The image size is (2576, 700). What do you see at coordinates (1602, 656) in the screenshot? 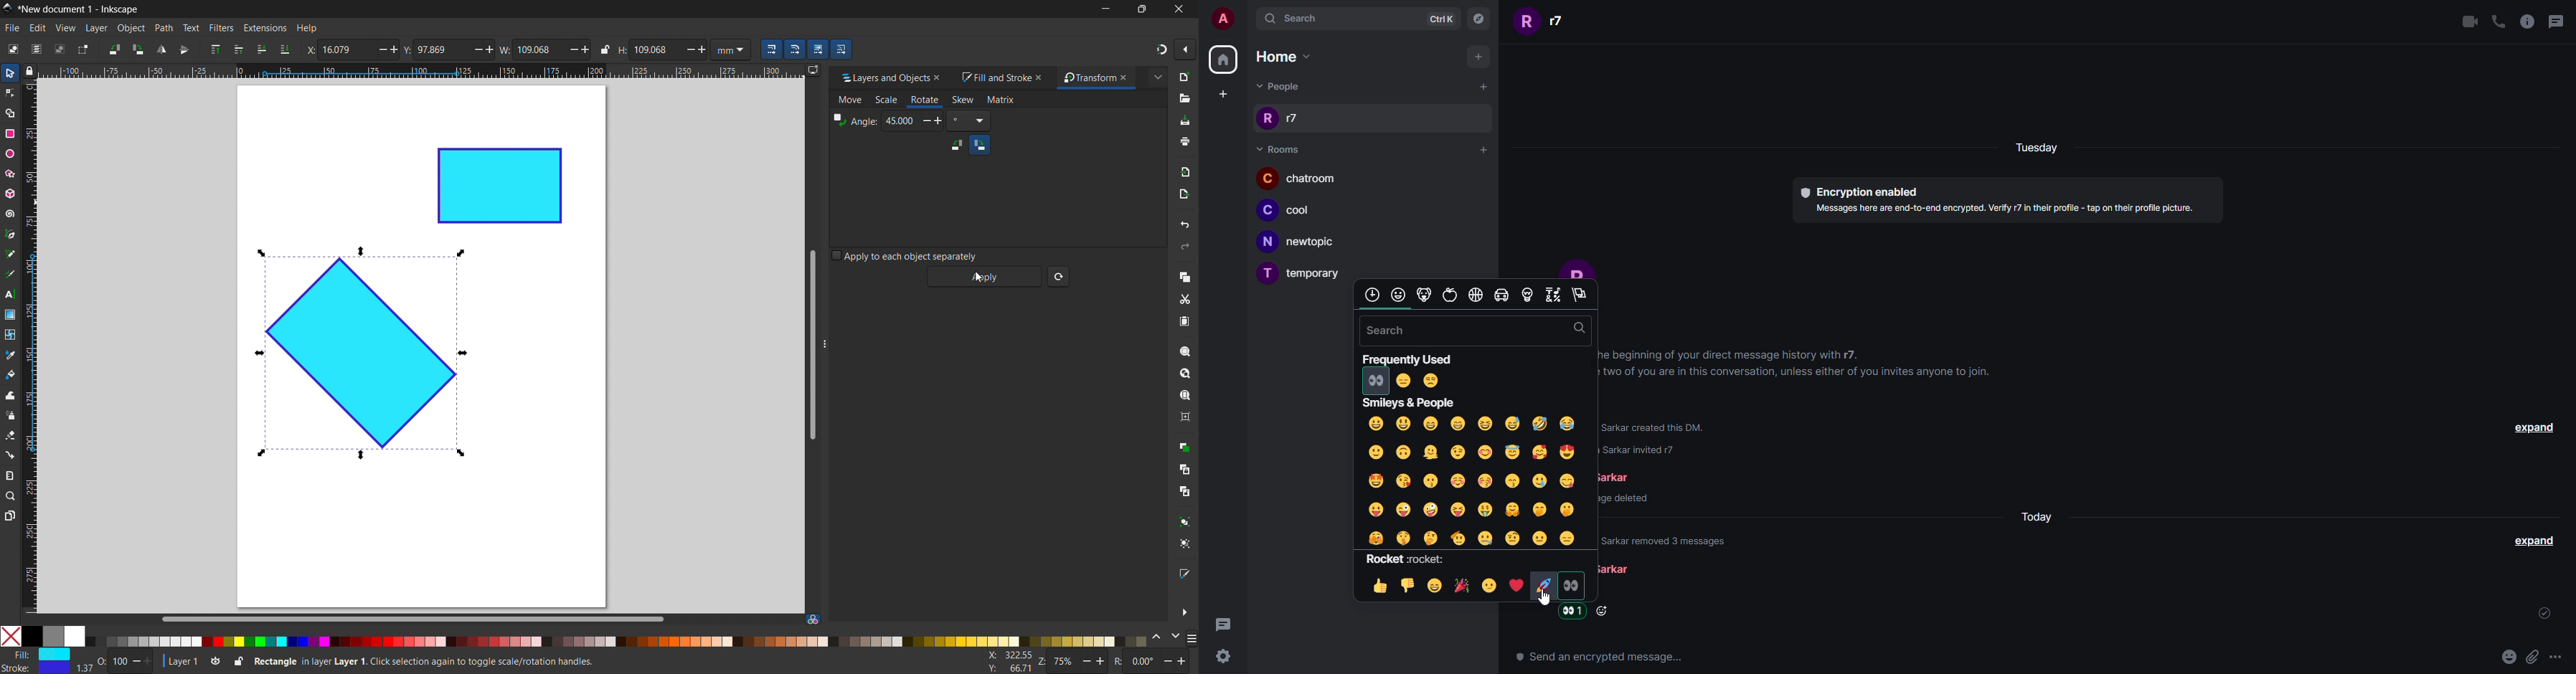
I see `text` at bounding box center [1602, 656].